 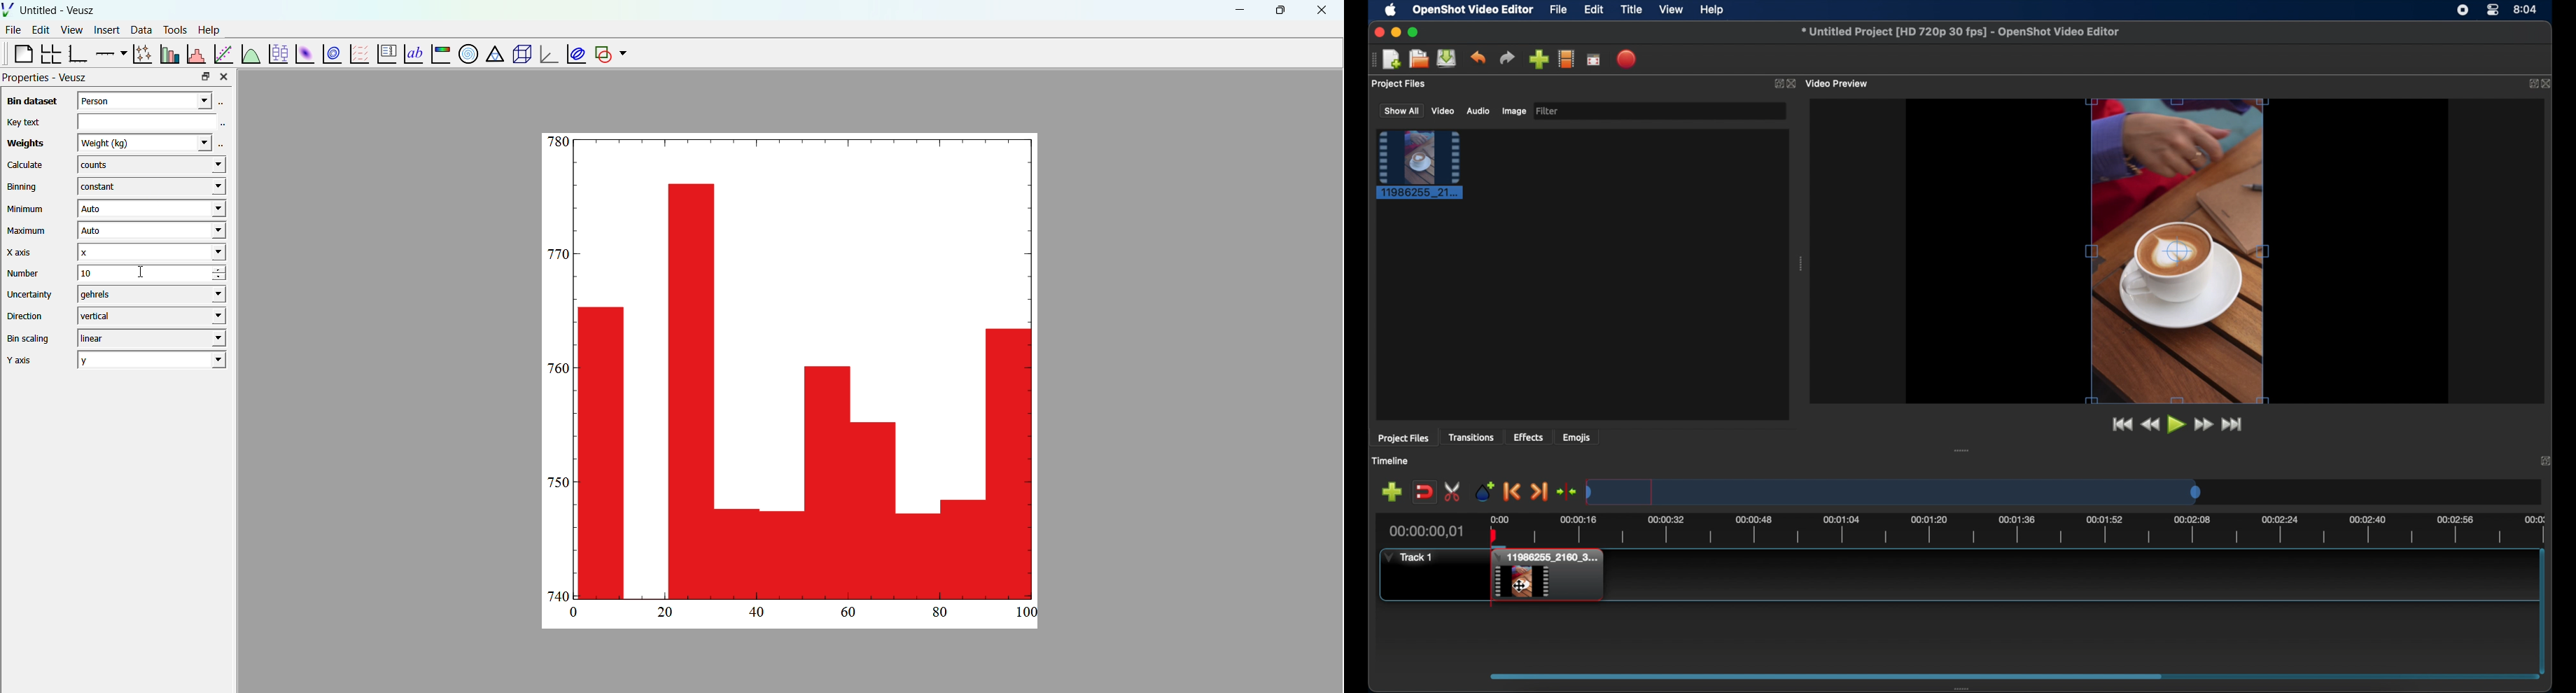 I want to click on histogram added, so click(x=793, y=368).